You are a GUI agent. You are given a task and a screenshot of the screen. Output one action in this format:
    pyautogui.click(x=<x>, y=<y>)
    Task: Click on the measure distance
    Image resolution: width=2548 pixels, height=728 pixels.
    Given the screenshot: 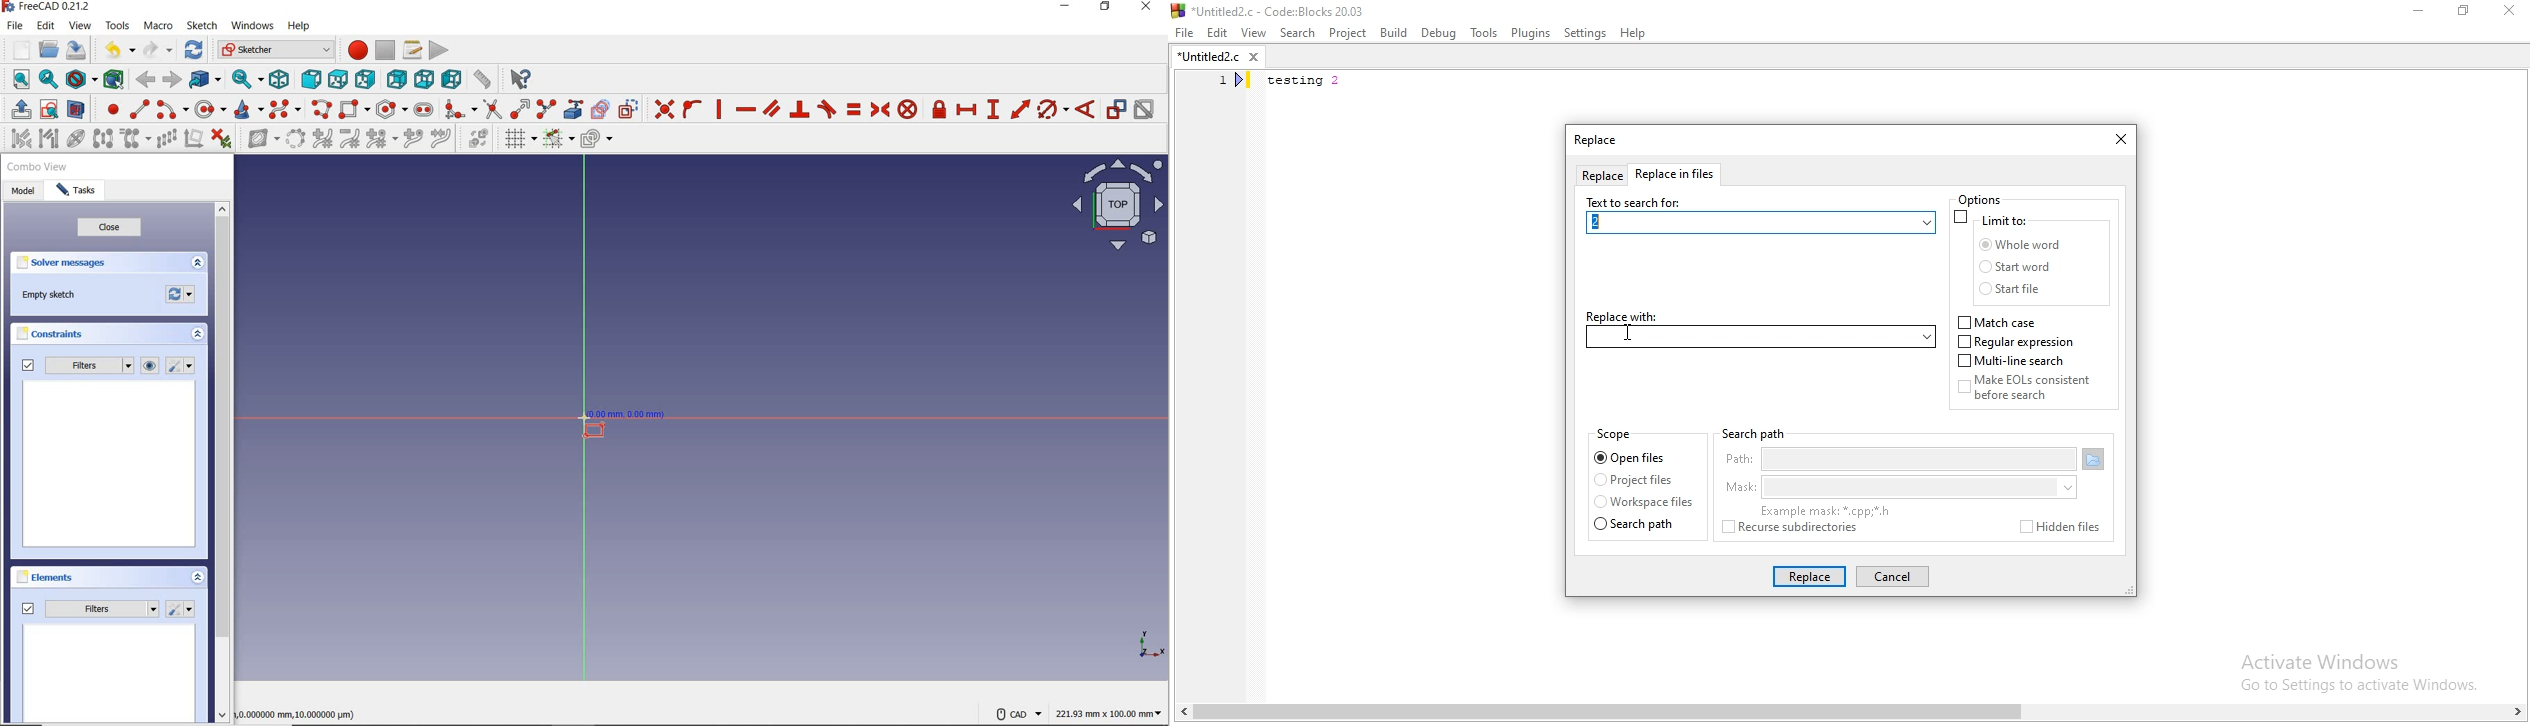 What is the action you would take?
    pyautogui.click(x=482, y=80)
    